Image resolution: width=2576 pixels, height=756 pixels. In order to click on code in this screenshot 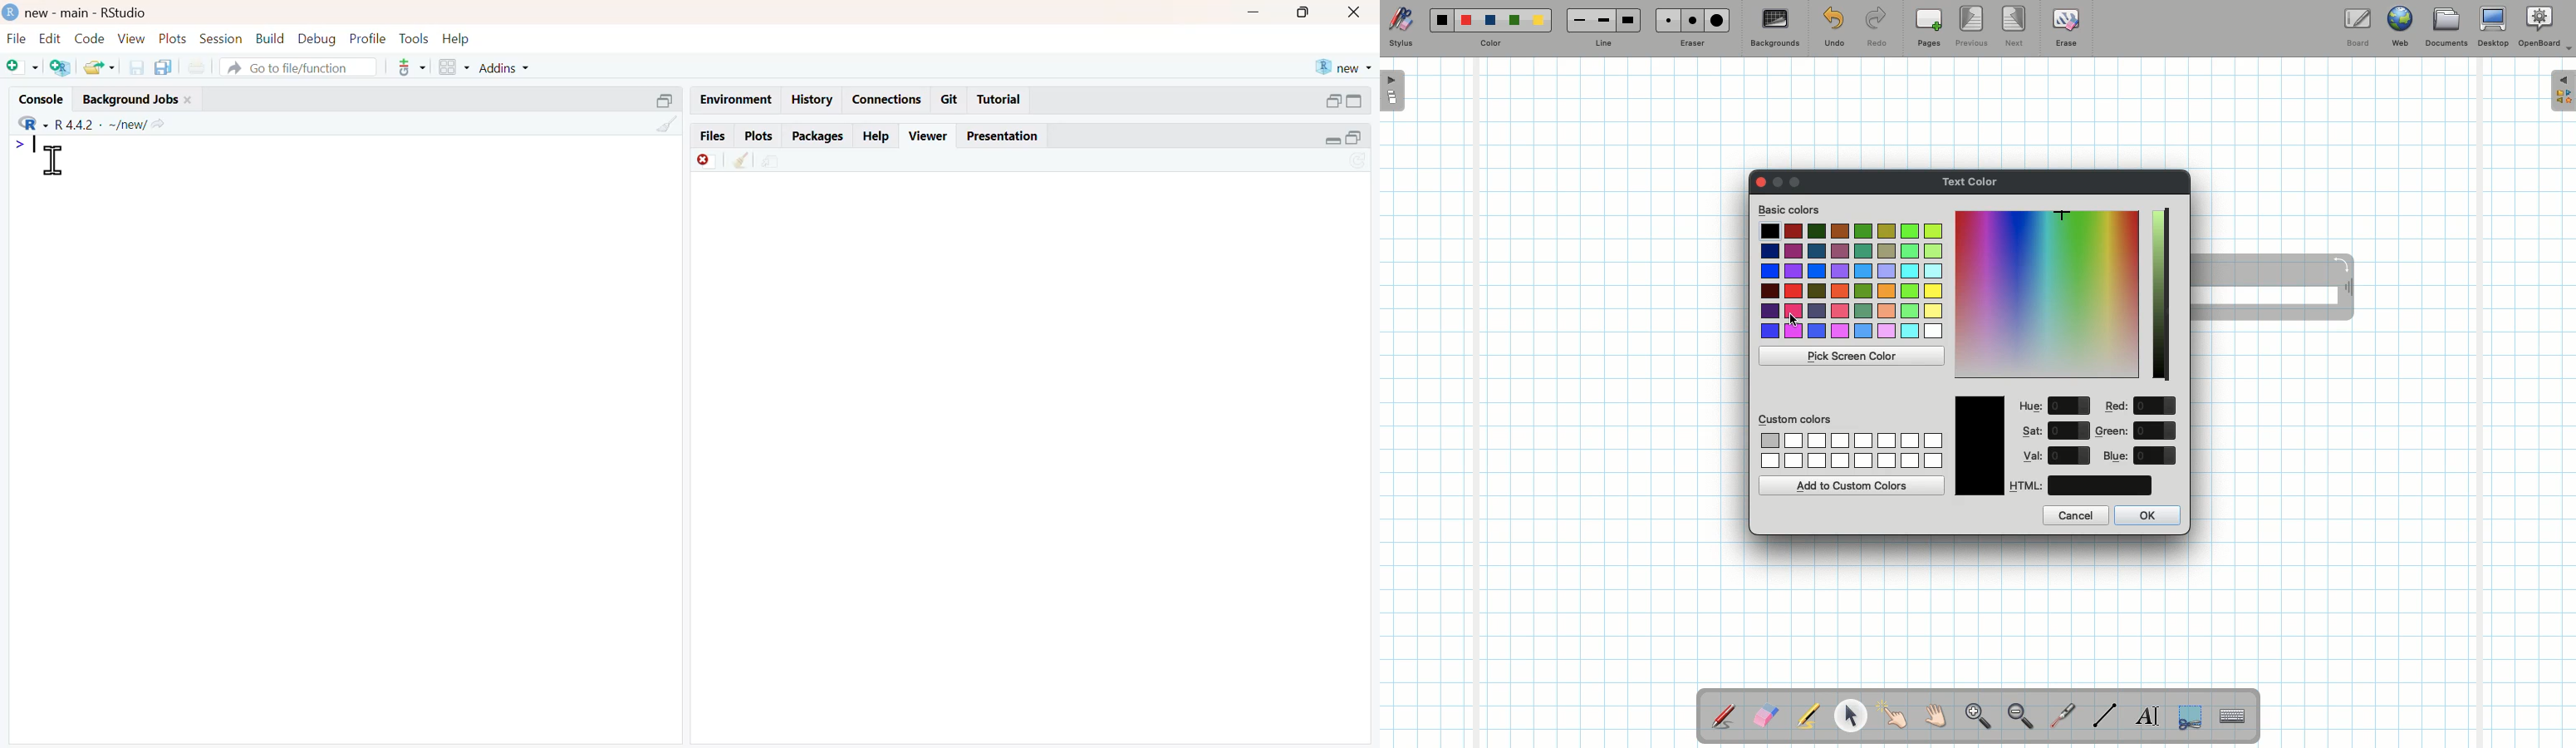, I will do `click(89, 37)`.